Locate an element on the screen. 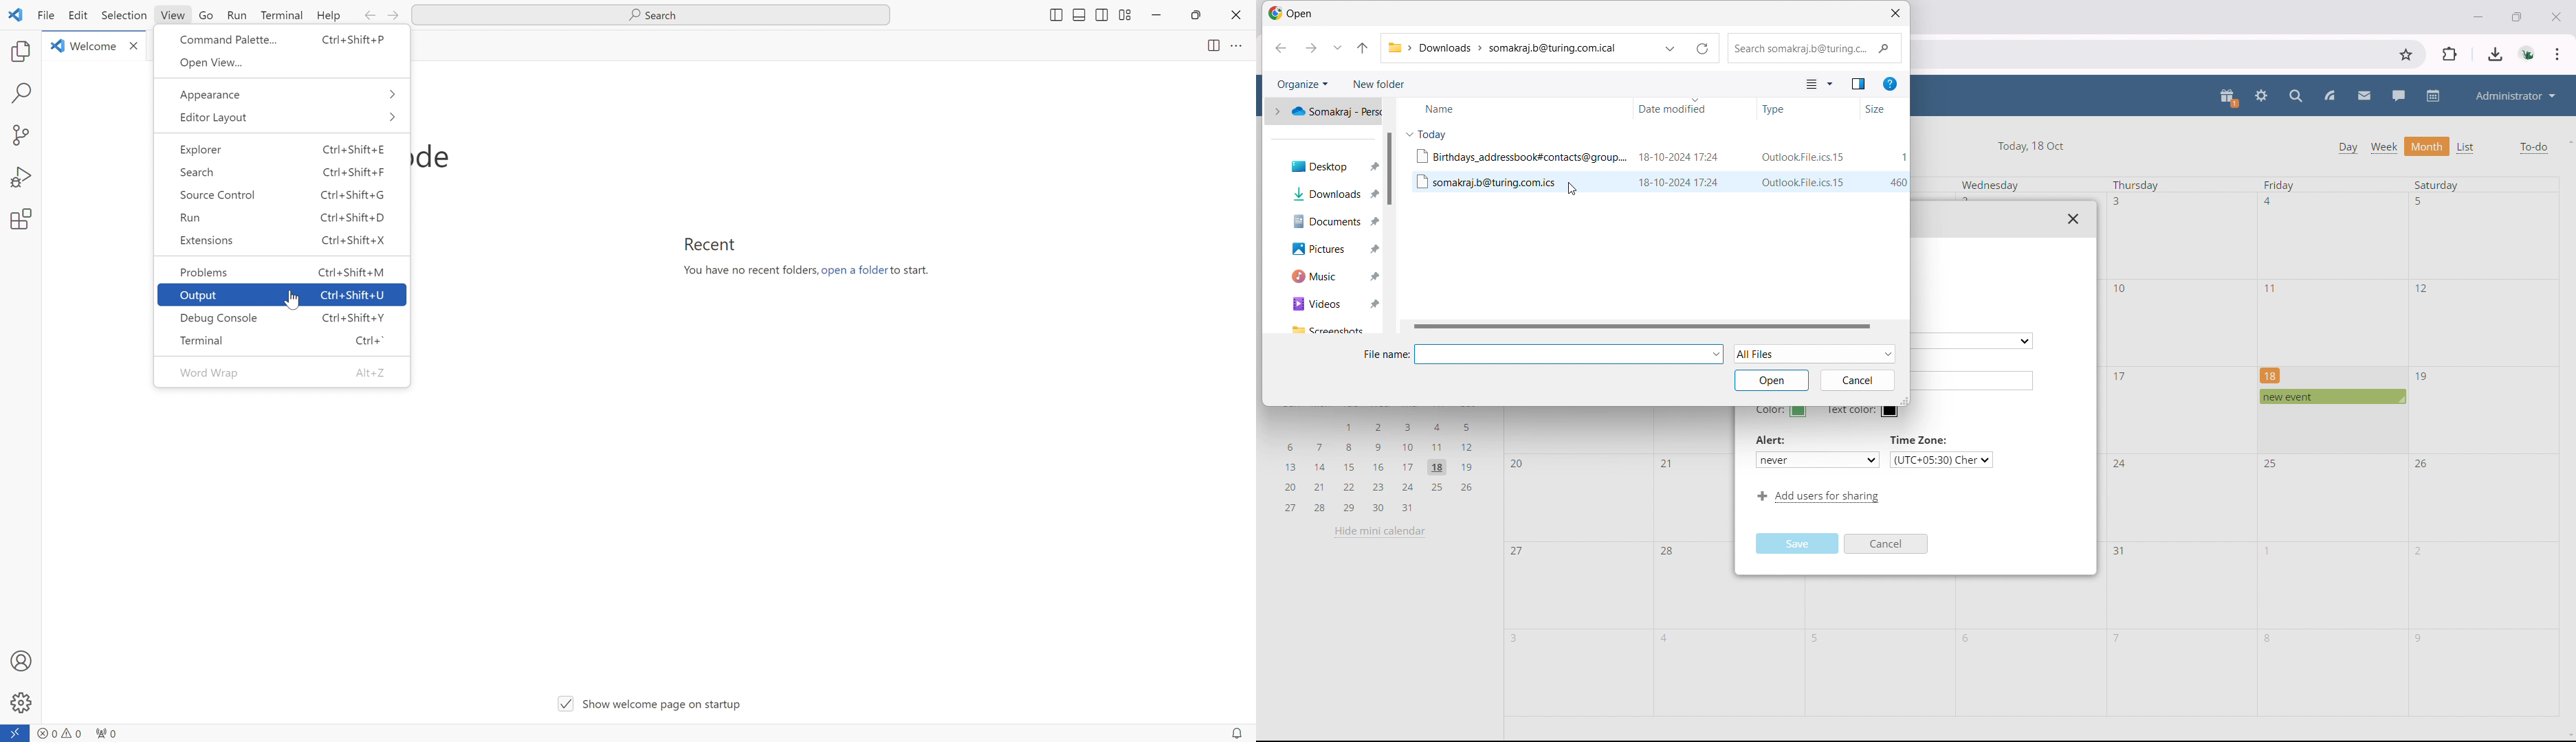  forward is located at coordinates (393, 17).